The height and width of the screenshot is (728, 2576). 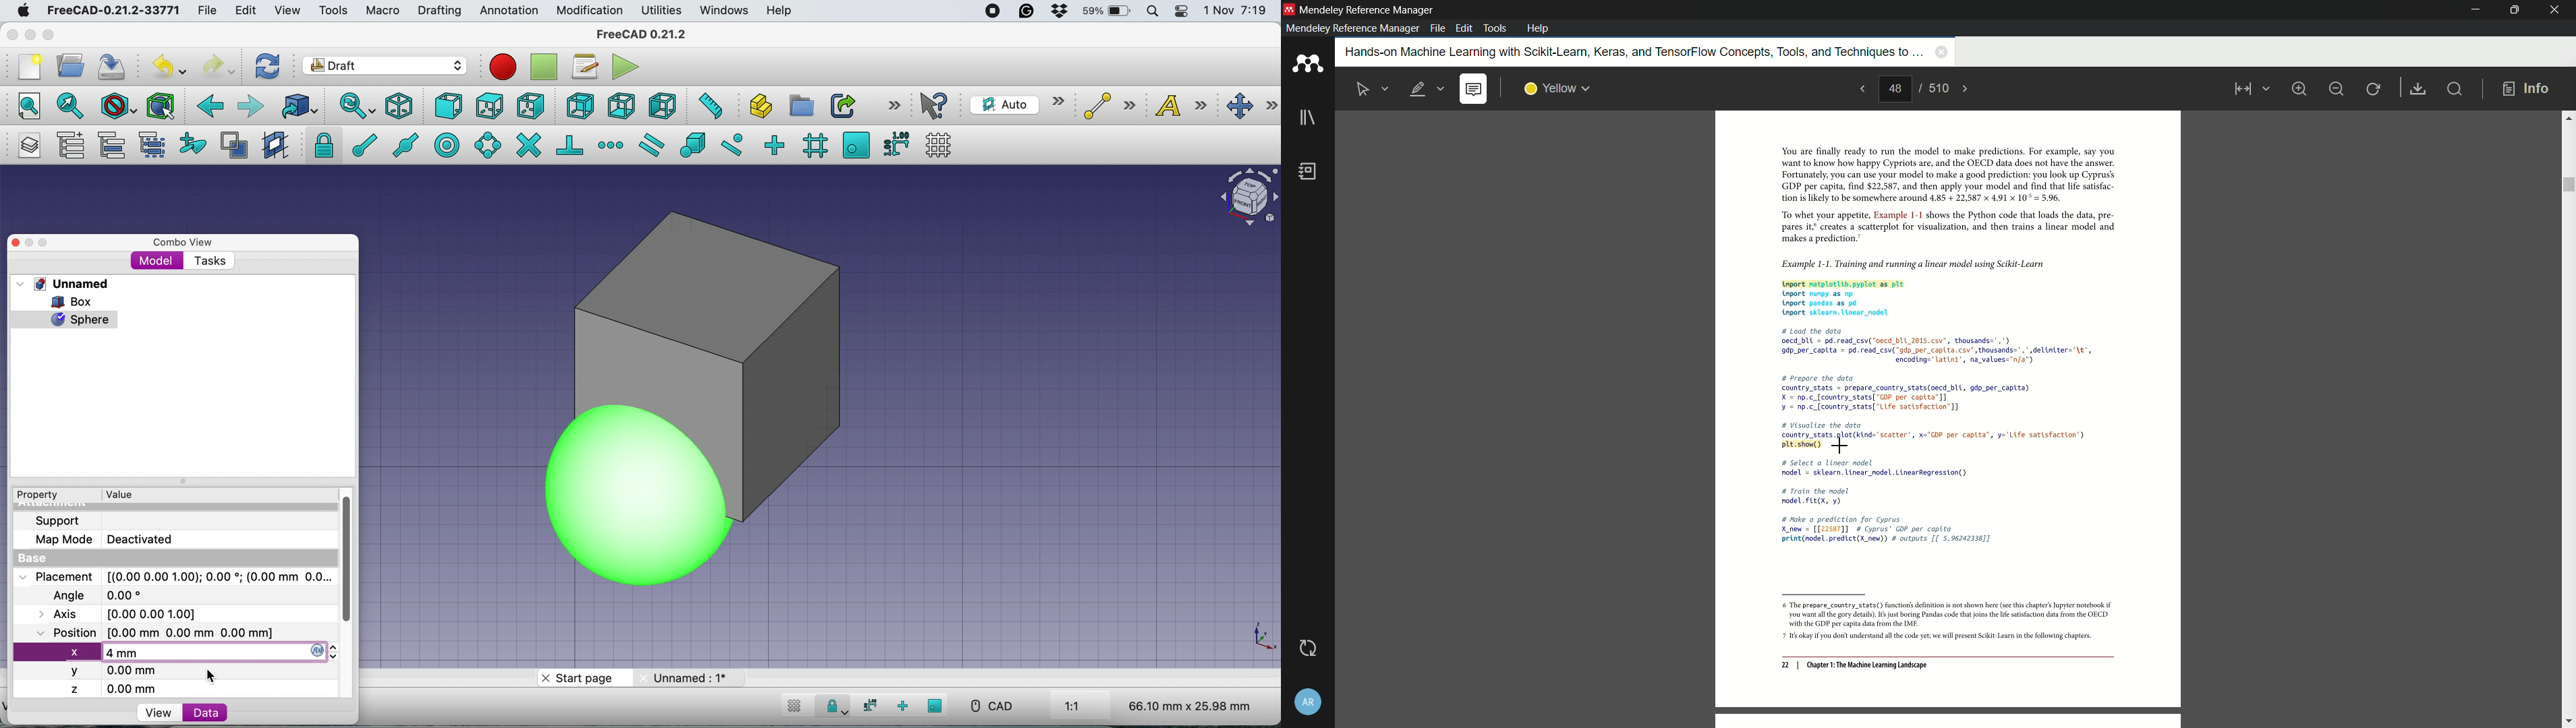 I want to click on view, so click(x=292, y=10).